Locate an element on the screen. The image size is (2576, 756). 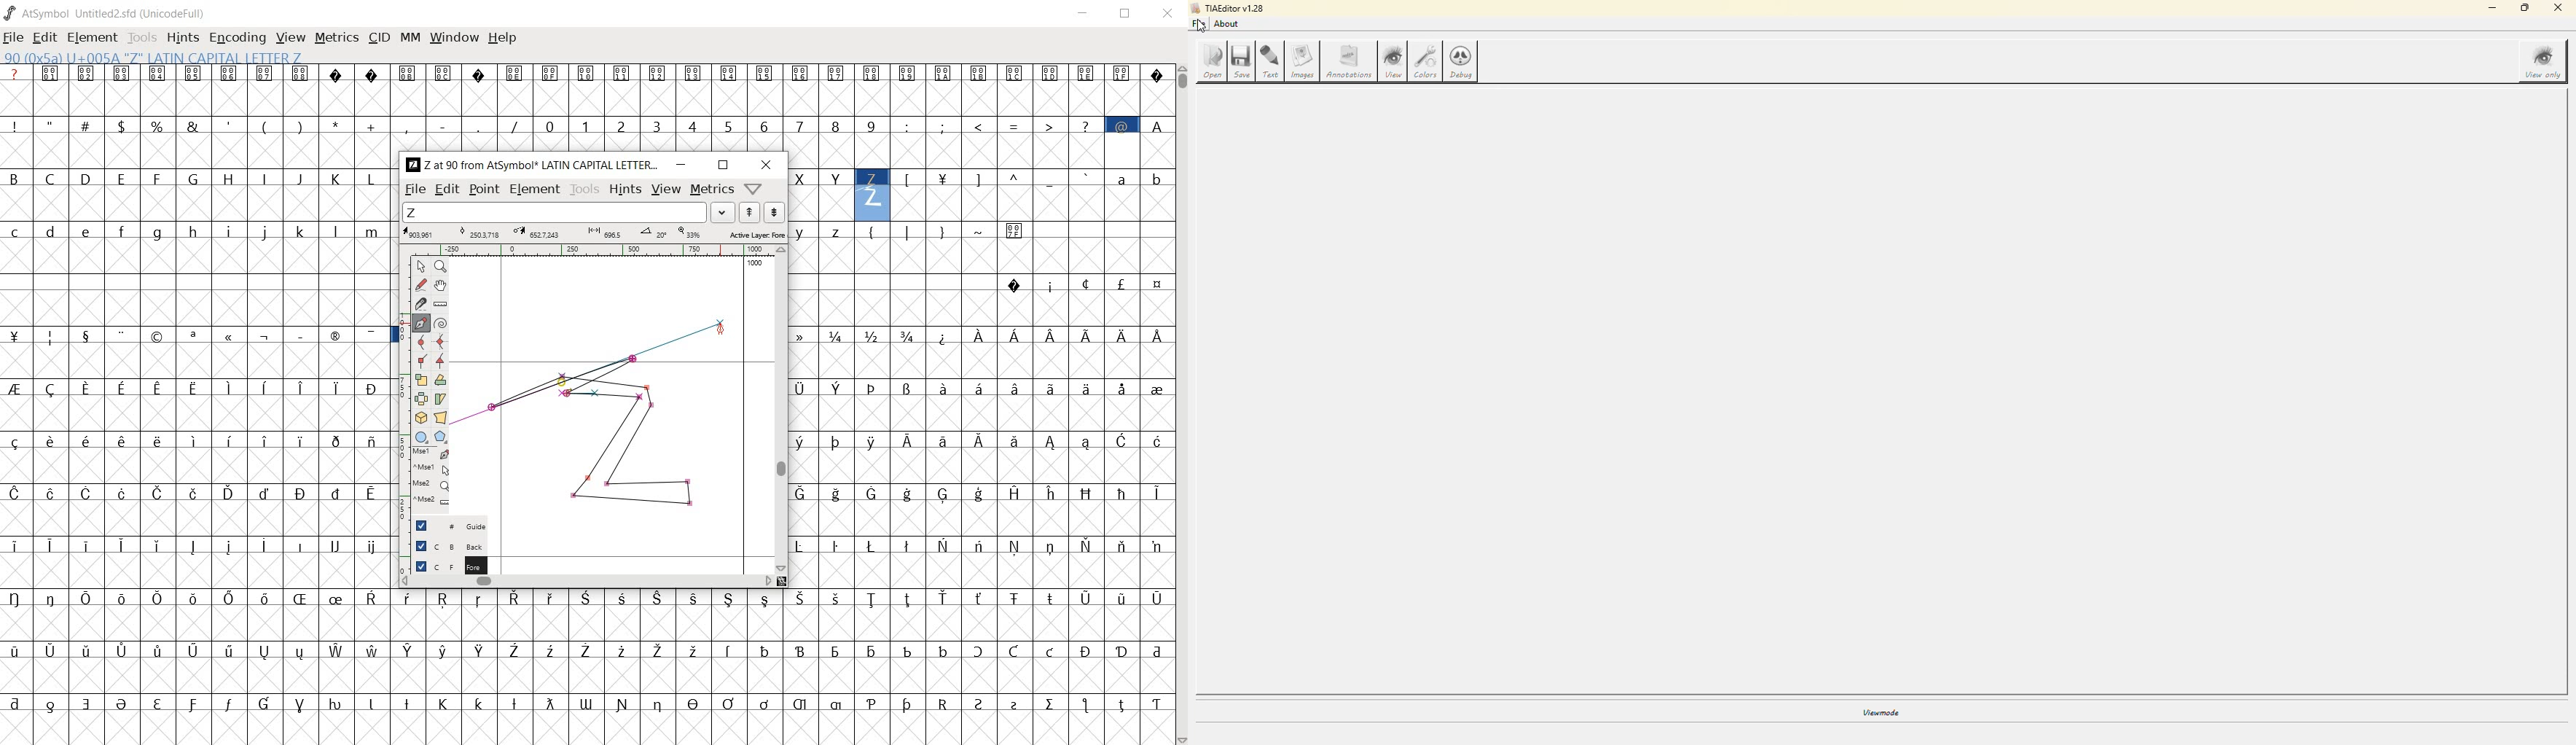
view is located at coordinates (665, 190).